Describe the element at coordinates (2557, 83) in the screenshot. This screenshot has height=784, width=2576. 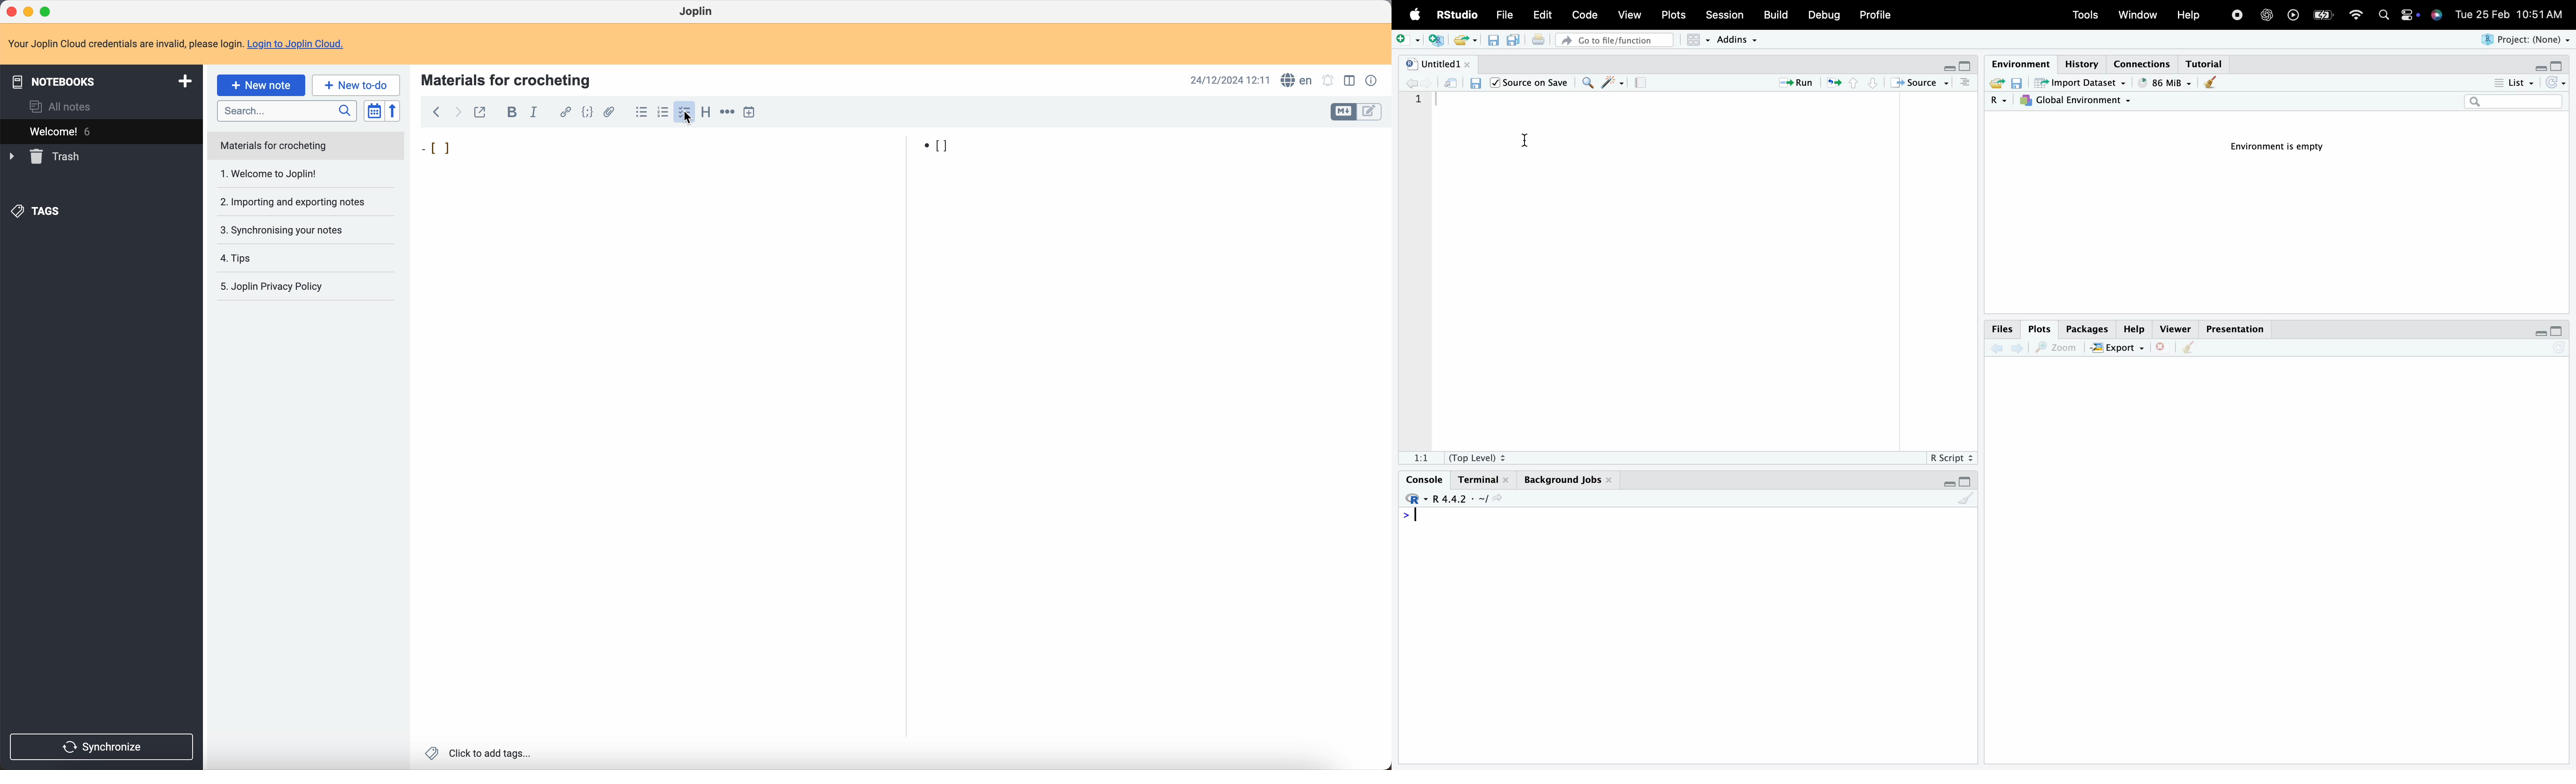
I see `reload` at that location.